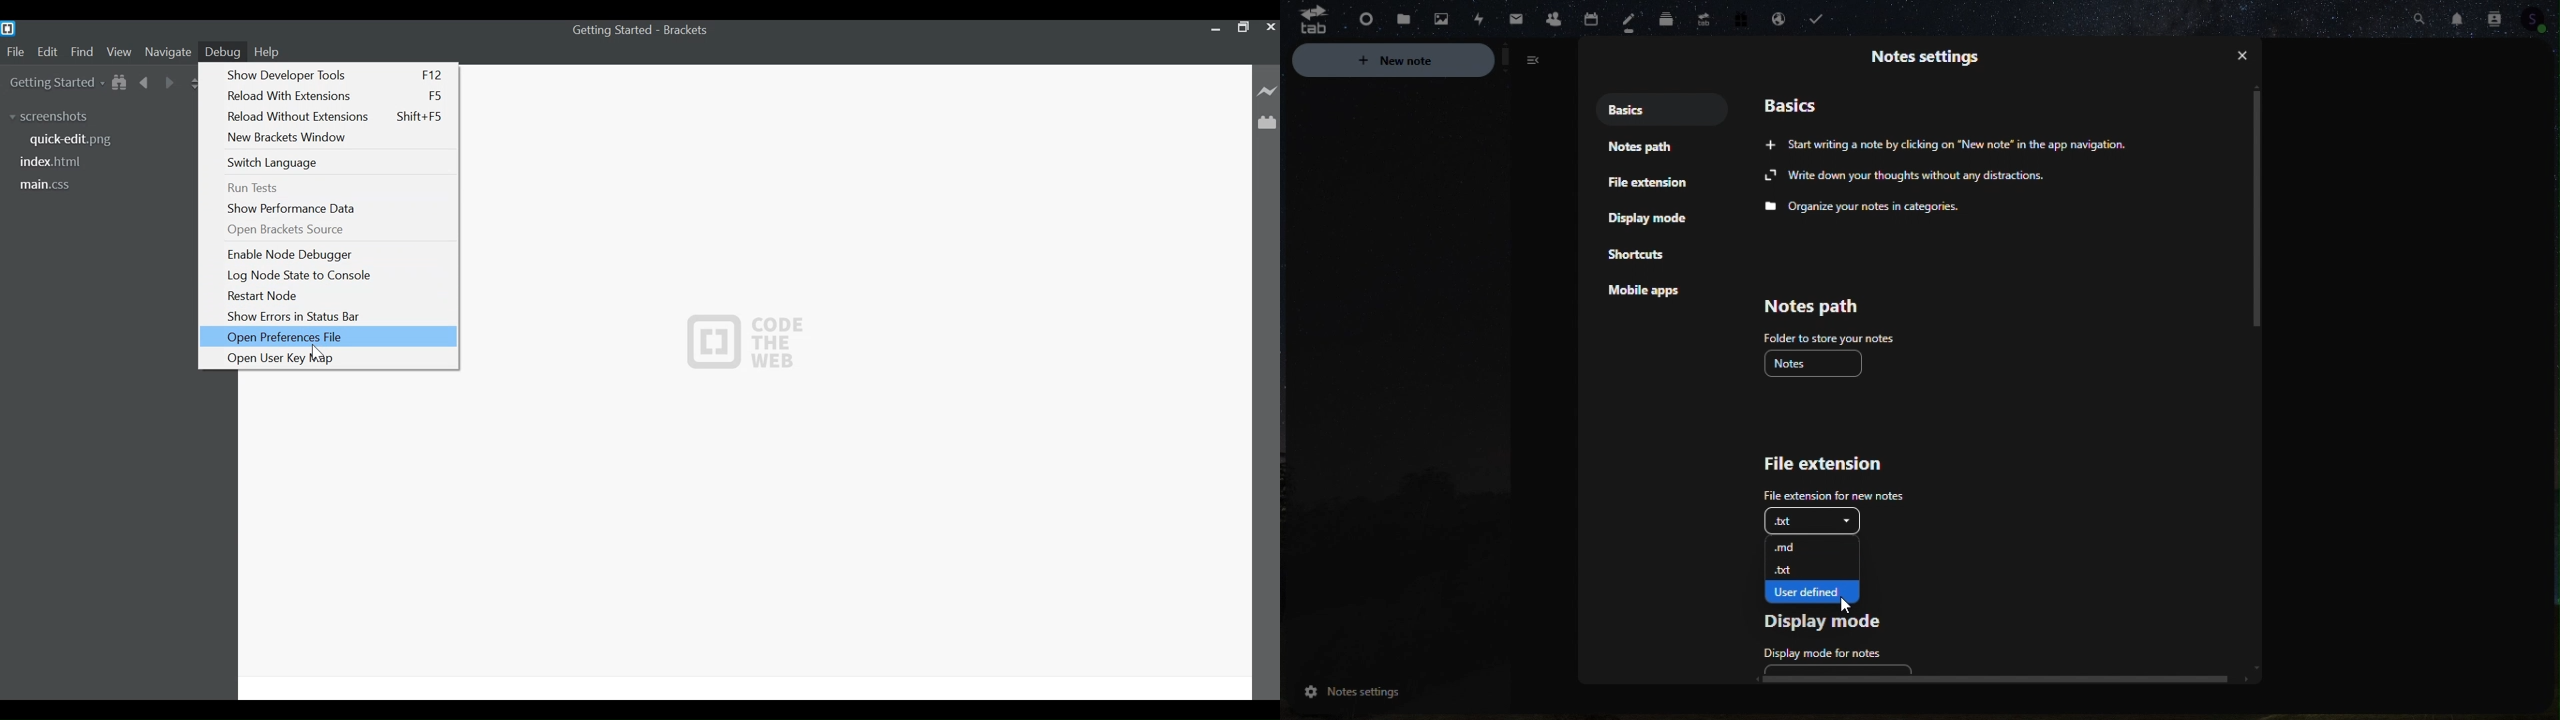  Describe the element at coordinates (1401, 19) in the screenshot. I see `Files` at that location.